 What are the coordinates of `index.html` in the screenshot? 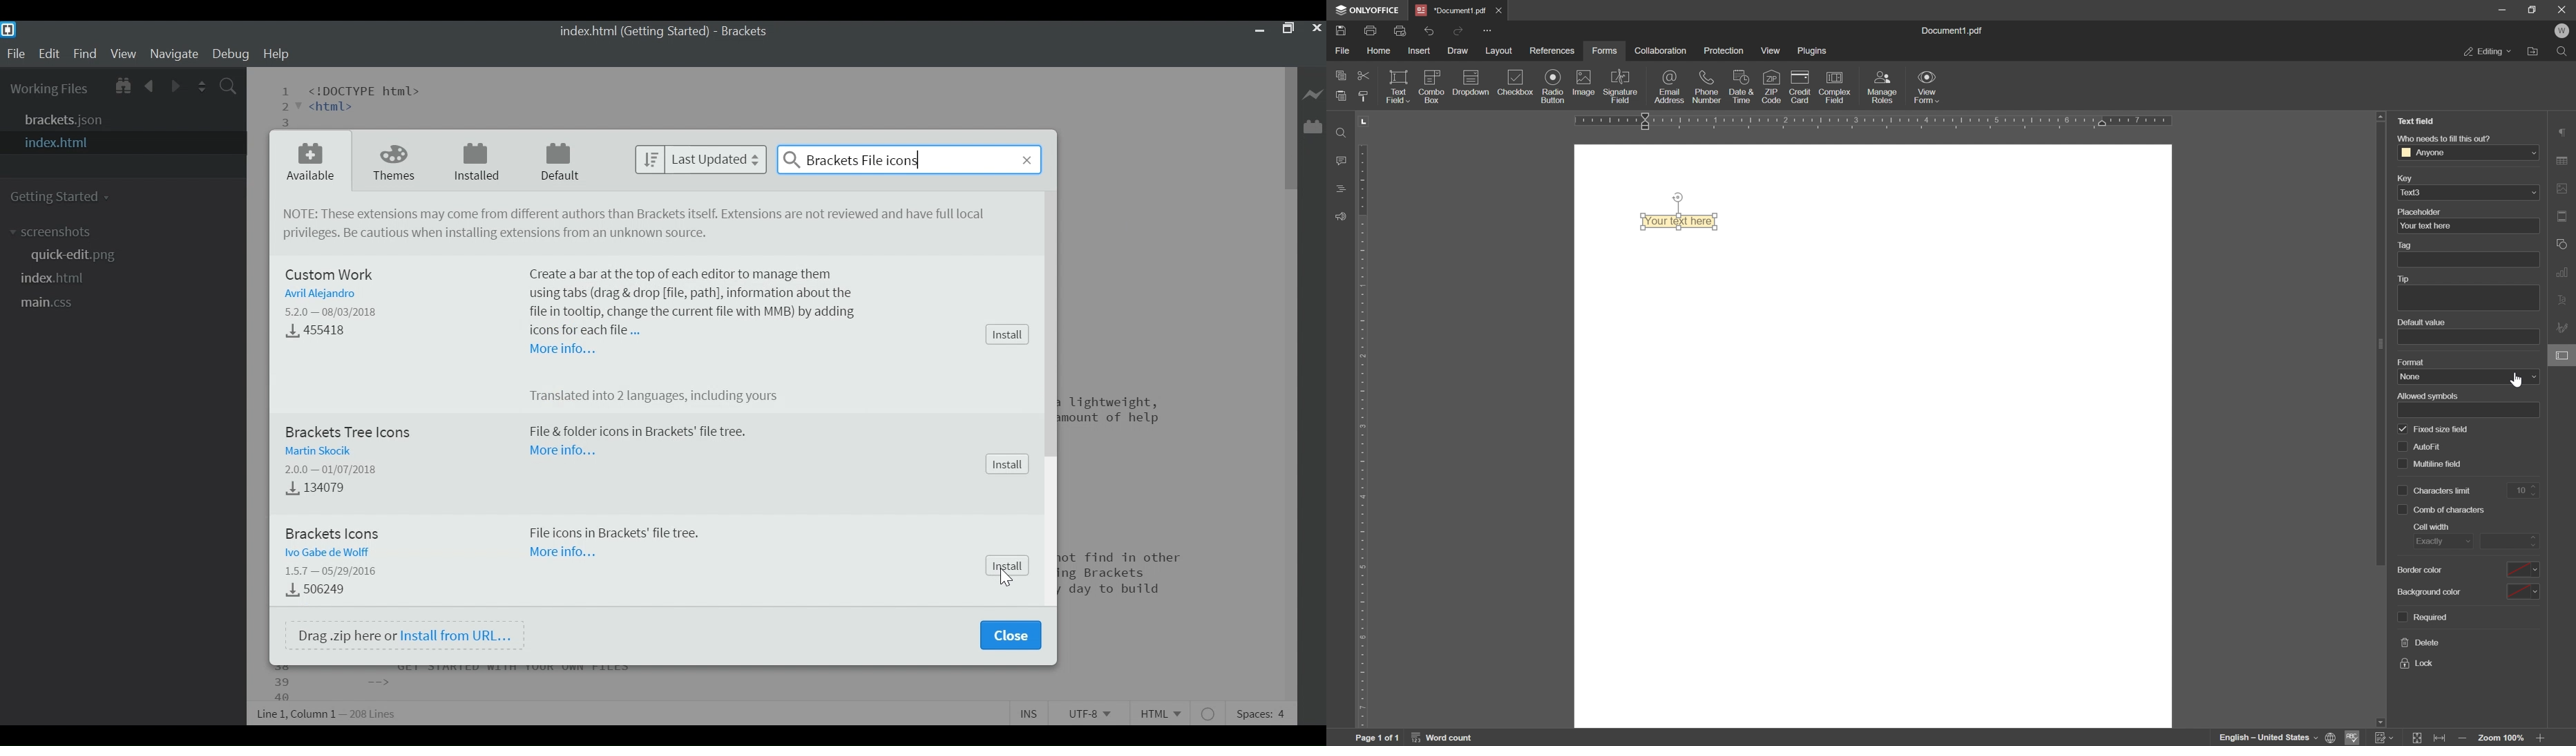 It's located at (60, 278).